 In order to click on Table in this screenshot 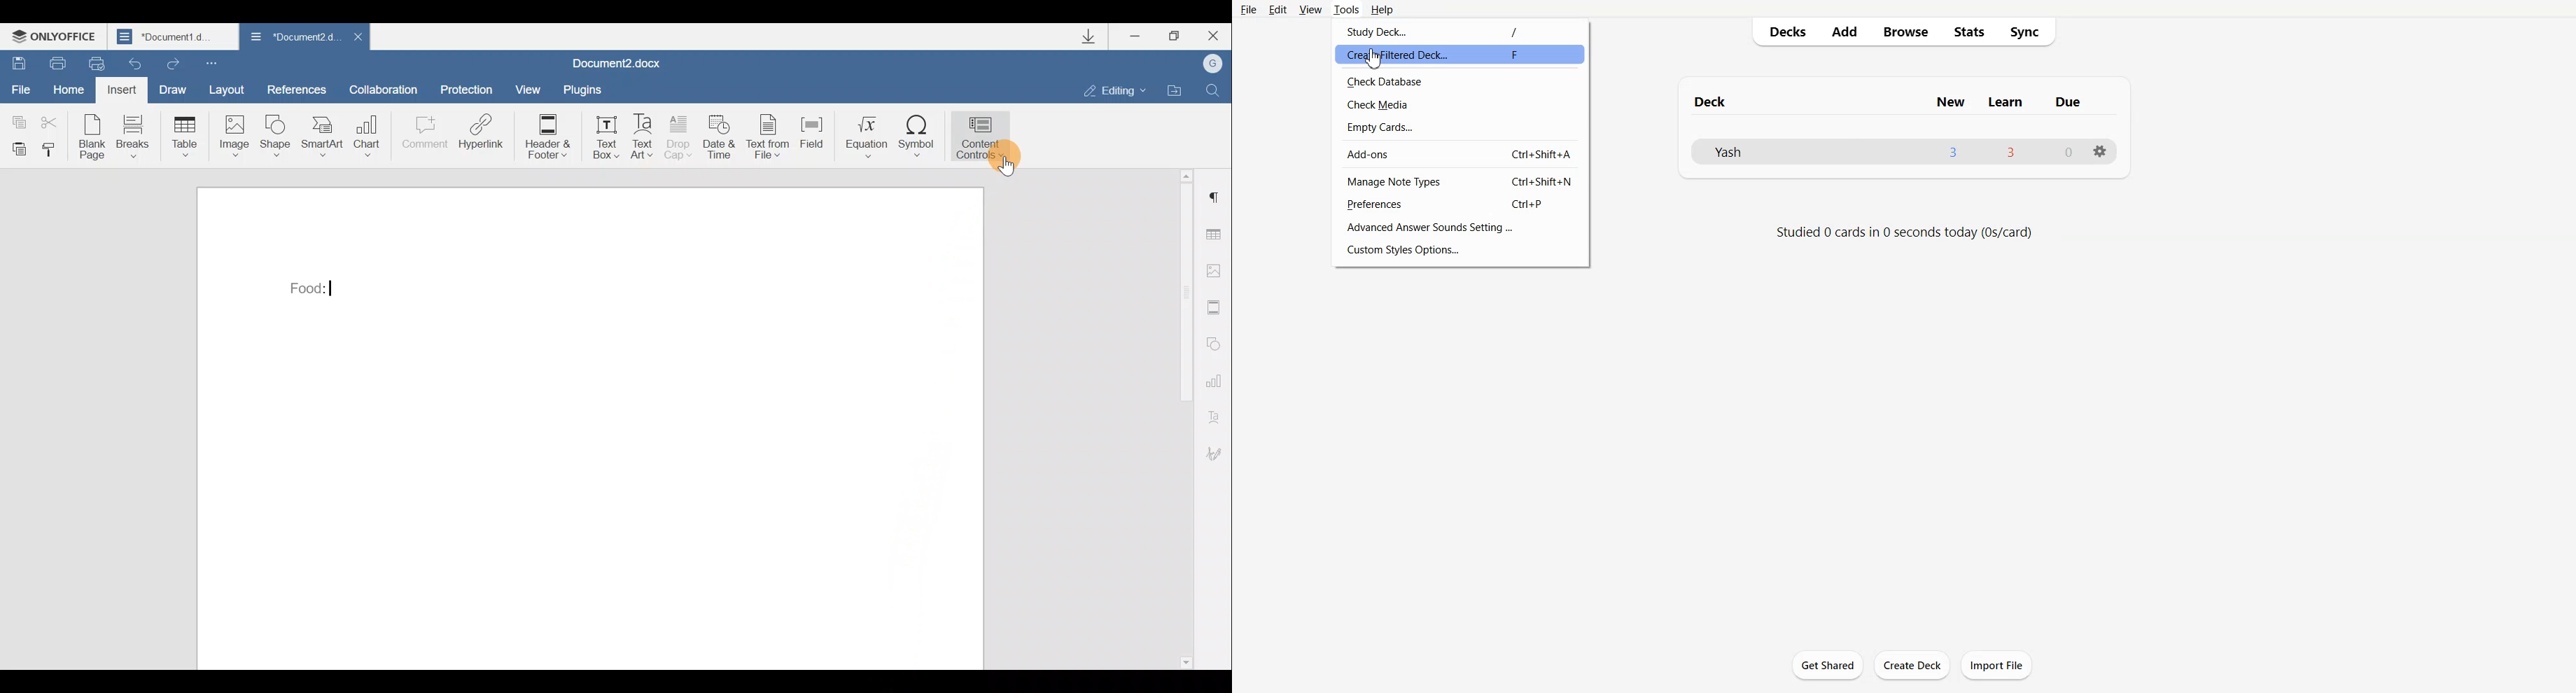, I will do `click(185, 138)`.